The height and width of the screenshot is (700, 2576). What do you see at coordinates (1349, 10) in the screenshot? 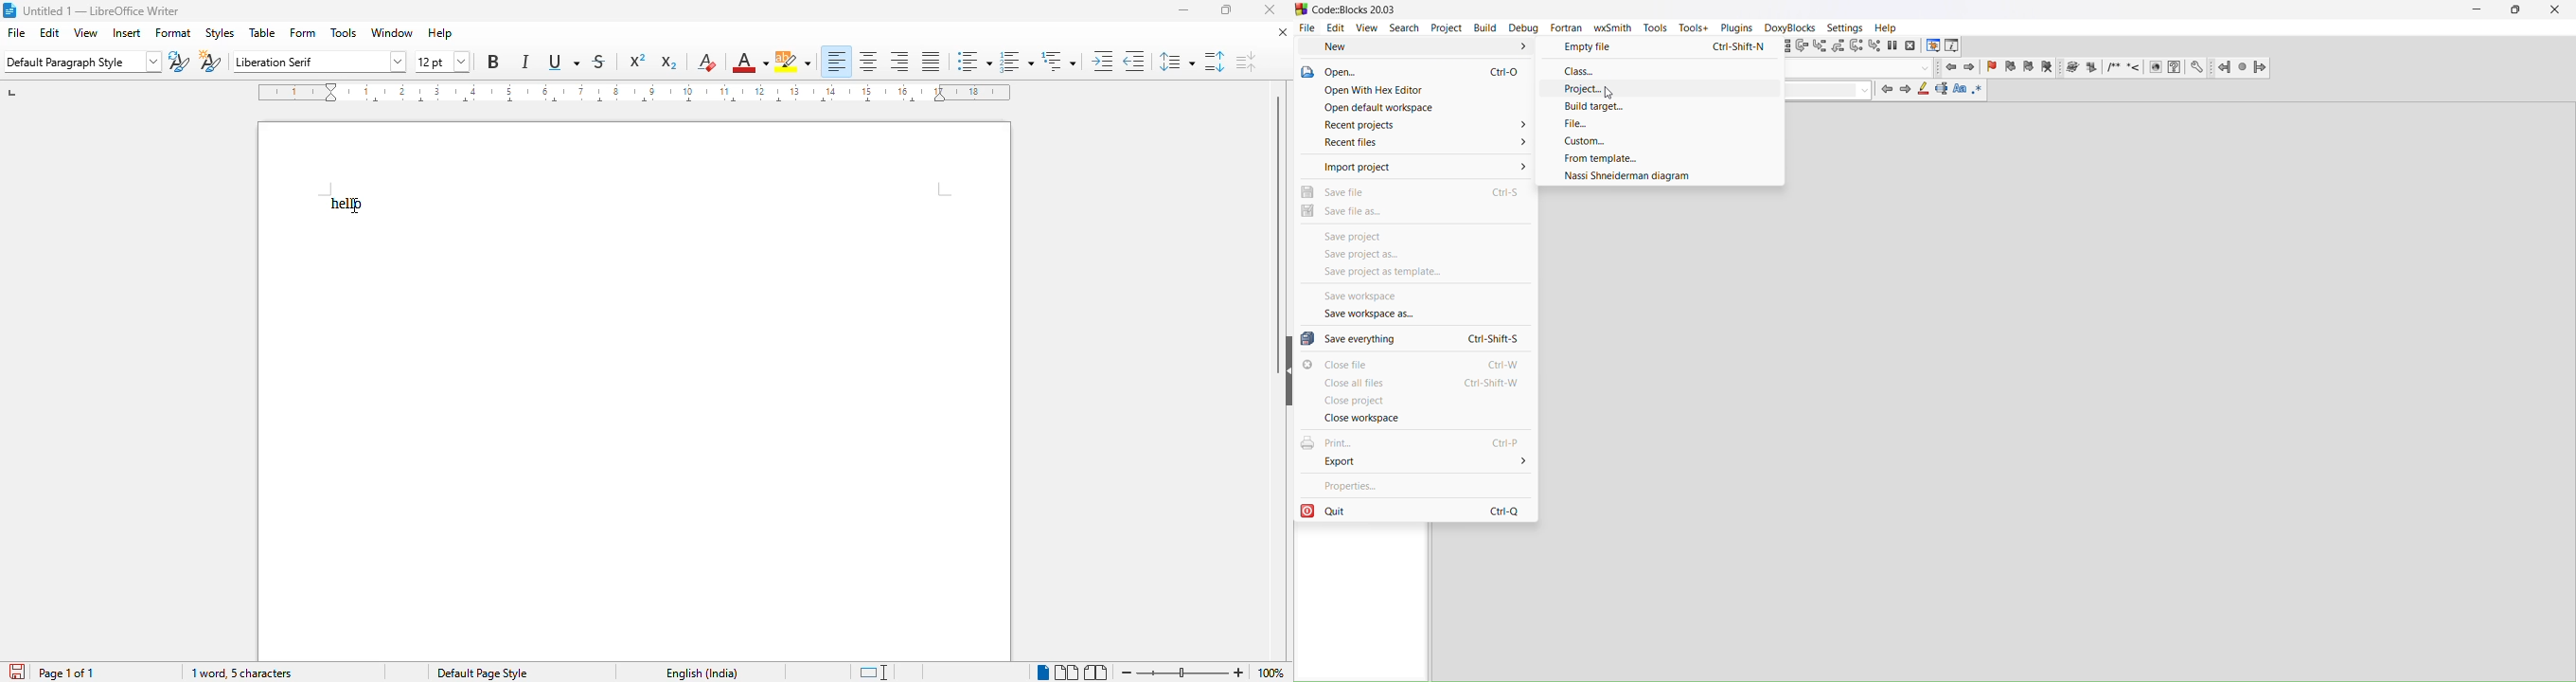
I see `Code::Blocks 20.03` at bounding box center [1349, 10].